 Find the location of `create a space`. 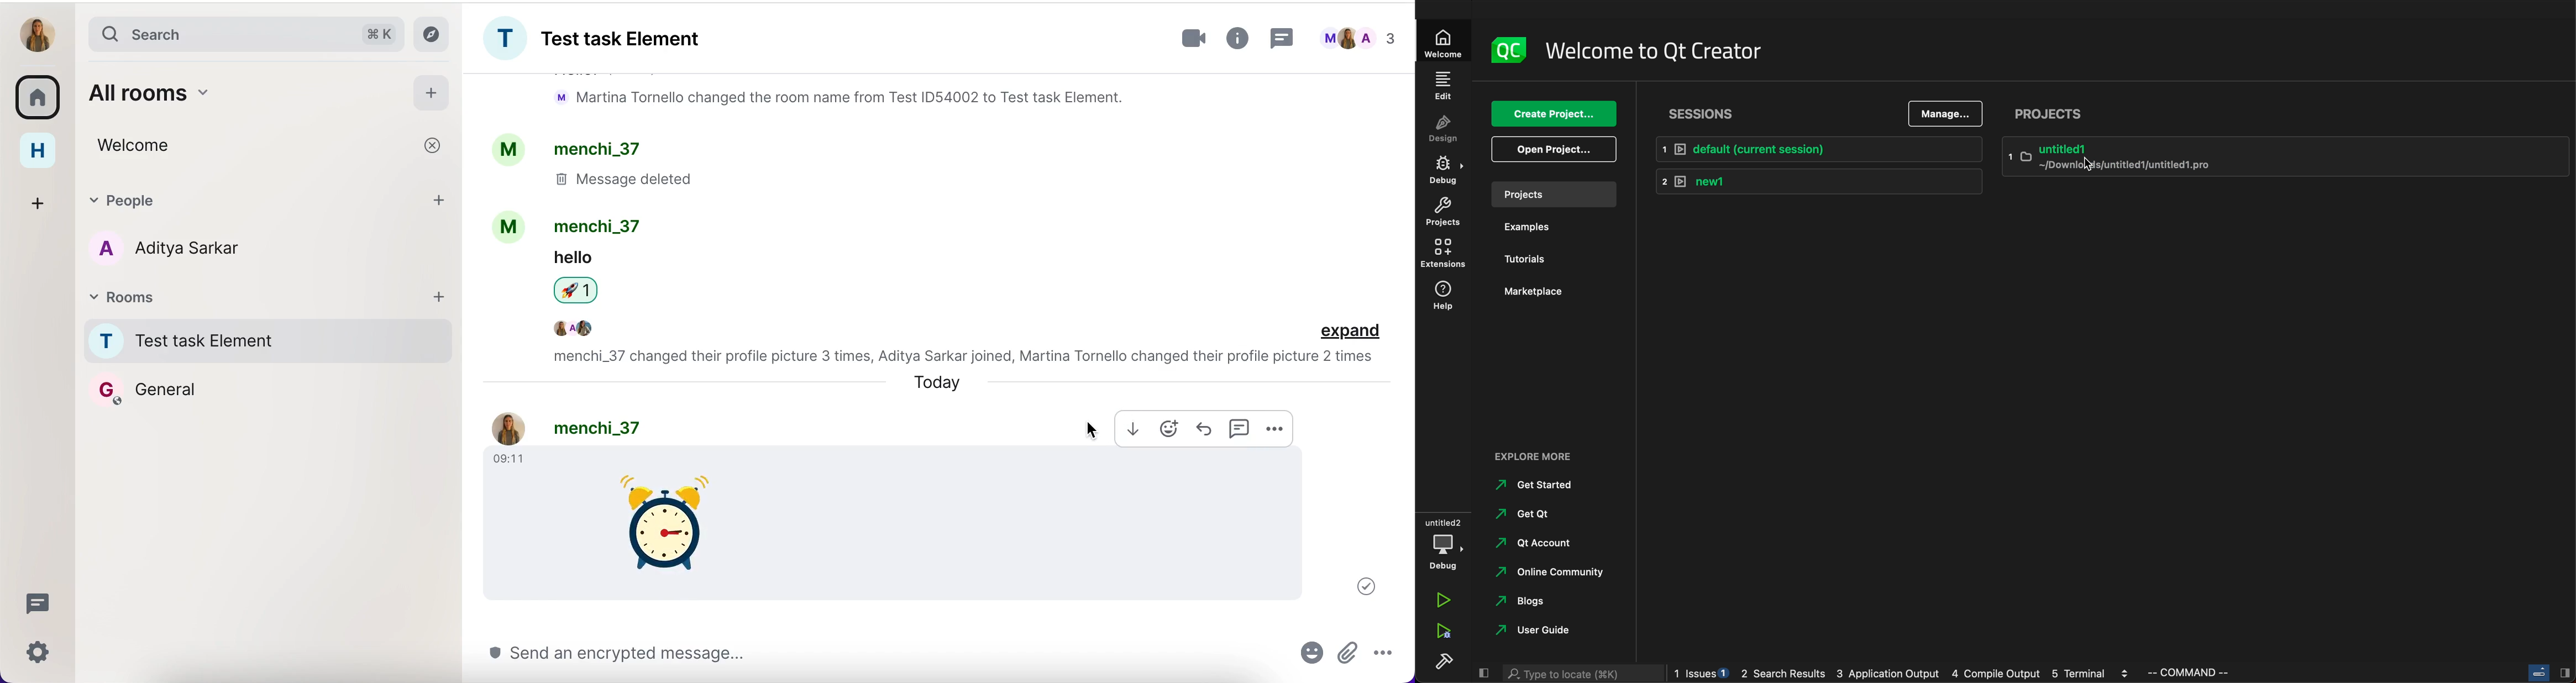

create a space is located at coordinates (38, 202).